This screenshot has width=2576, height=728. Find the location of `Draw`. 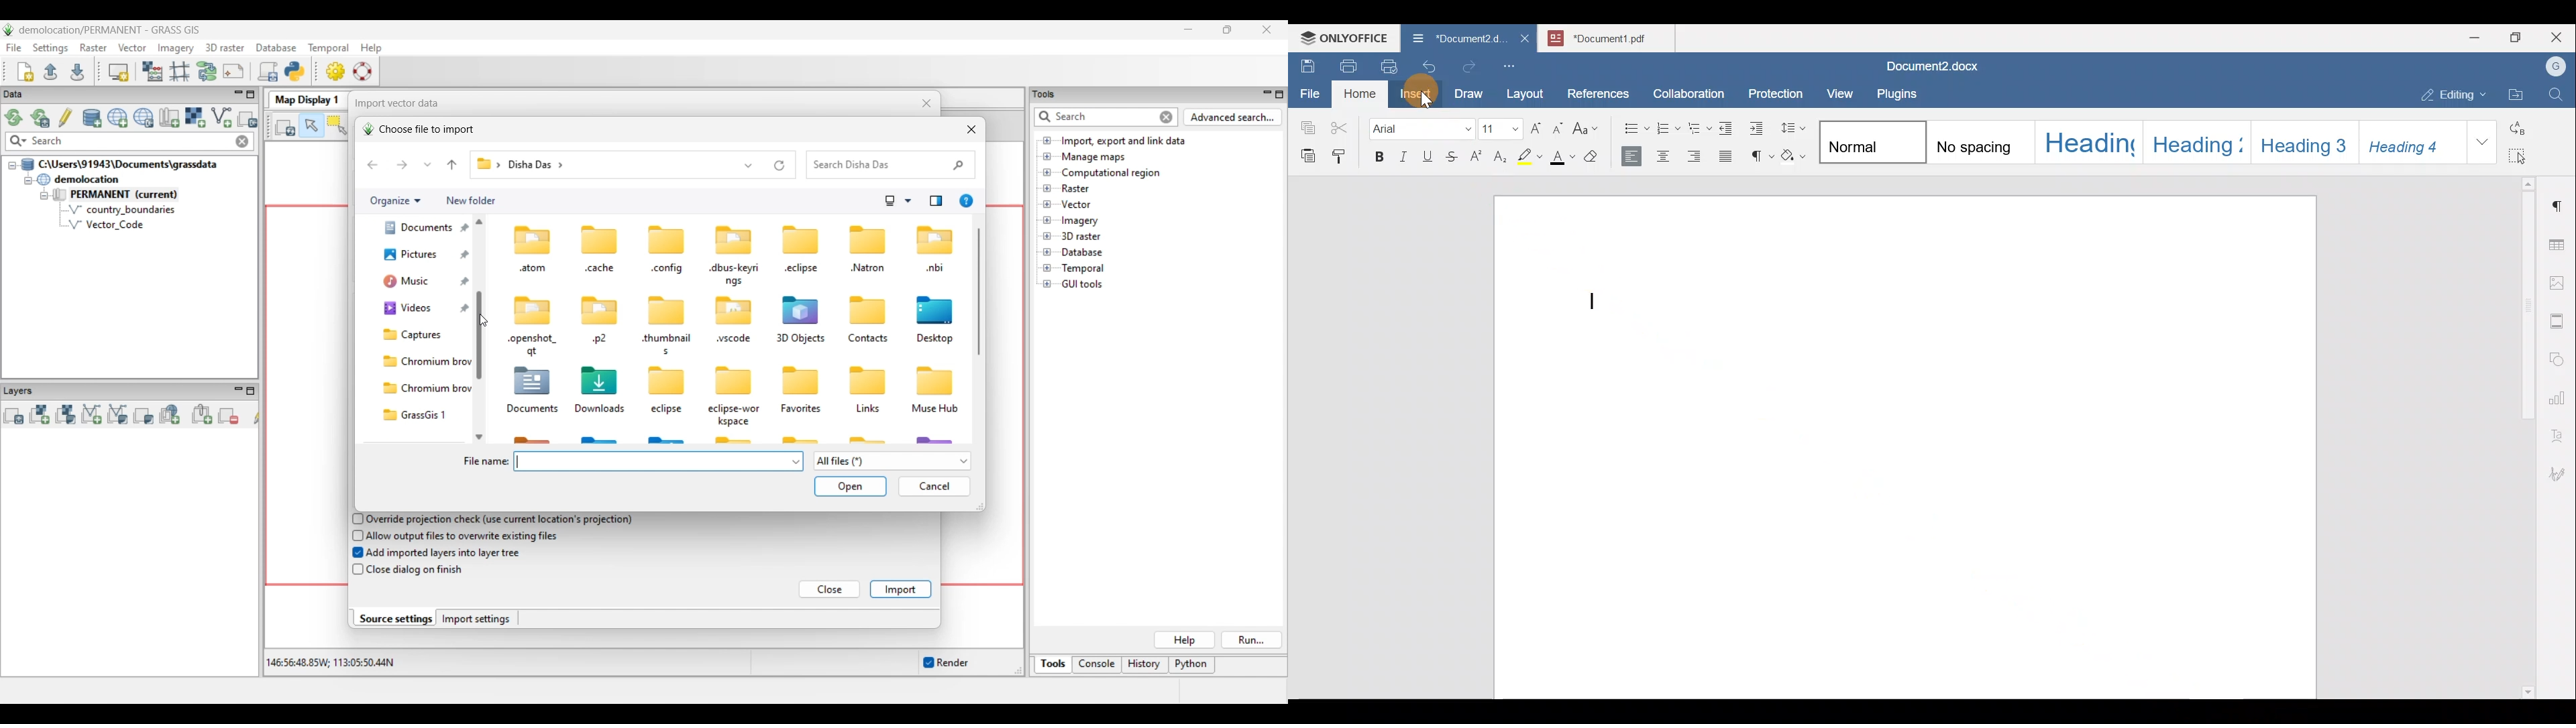

Draw is located at coordinates (1466, 90).